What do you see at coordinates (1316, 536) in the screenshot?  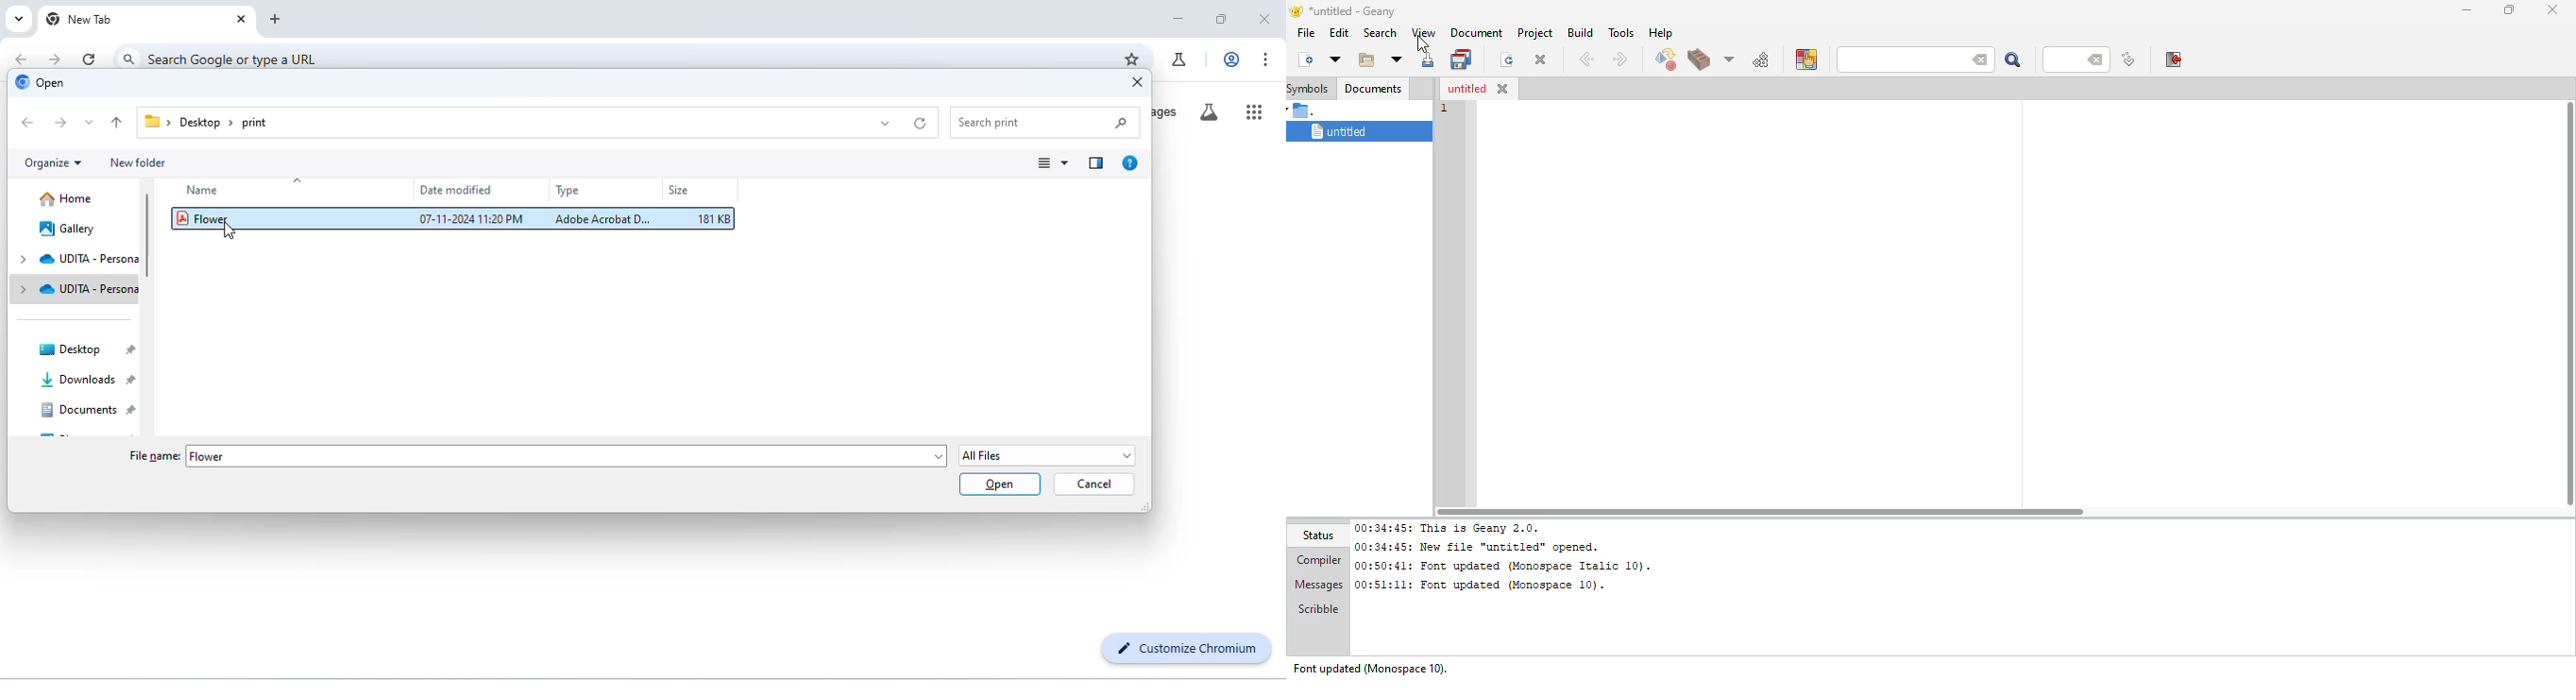 I see `status` at bounding box center [1316, 536].